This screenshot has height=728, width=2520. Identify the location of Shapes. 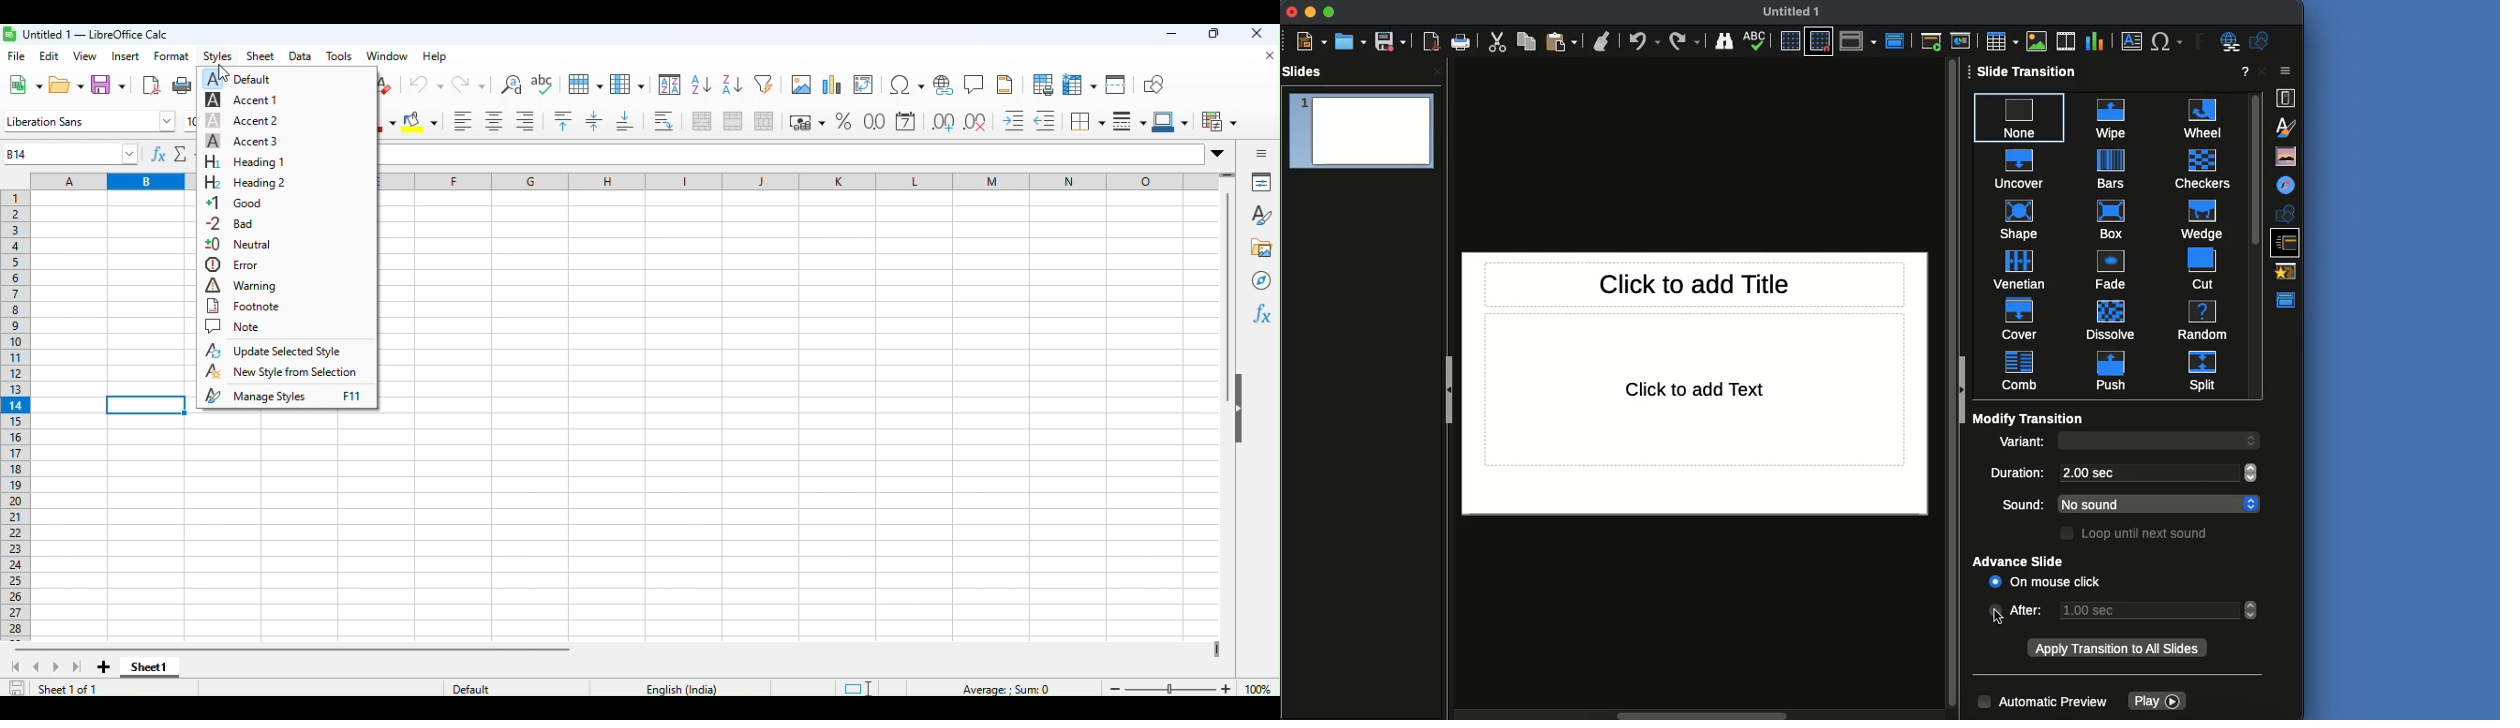
(2285, 213).